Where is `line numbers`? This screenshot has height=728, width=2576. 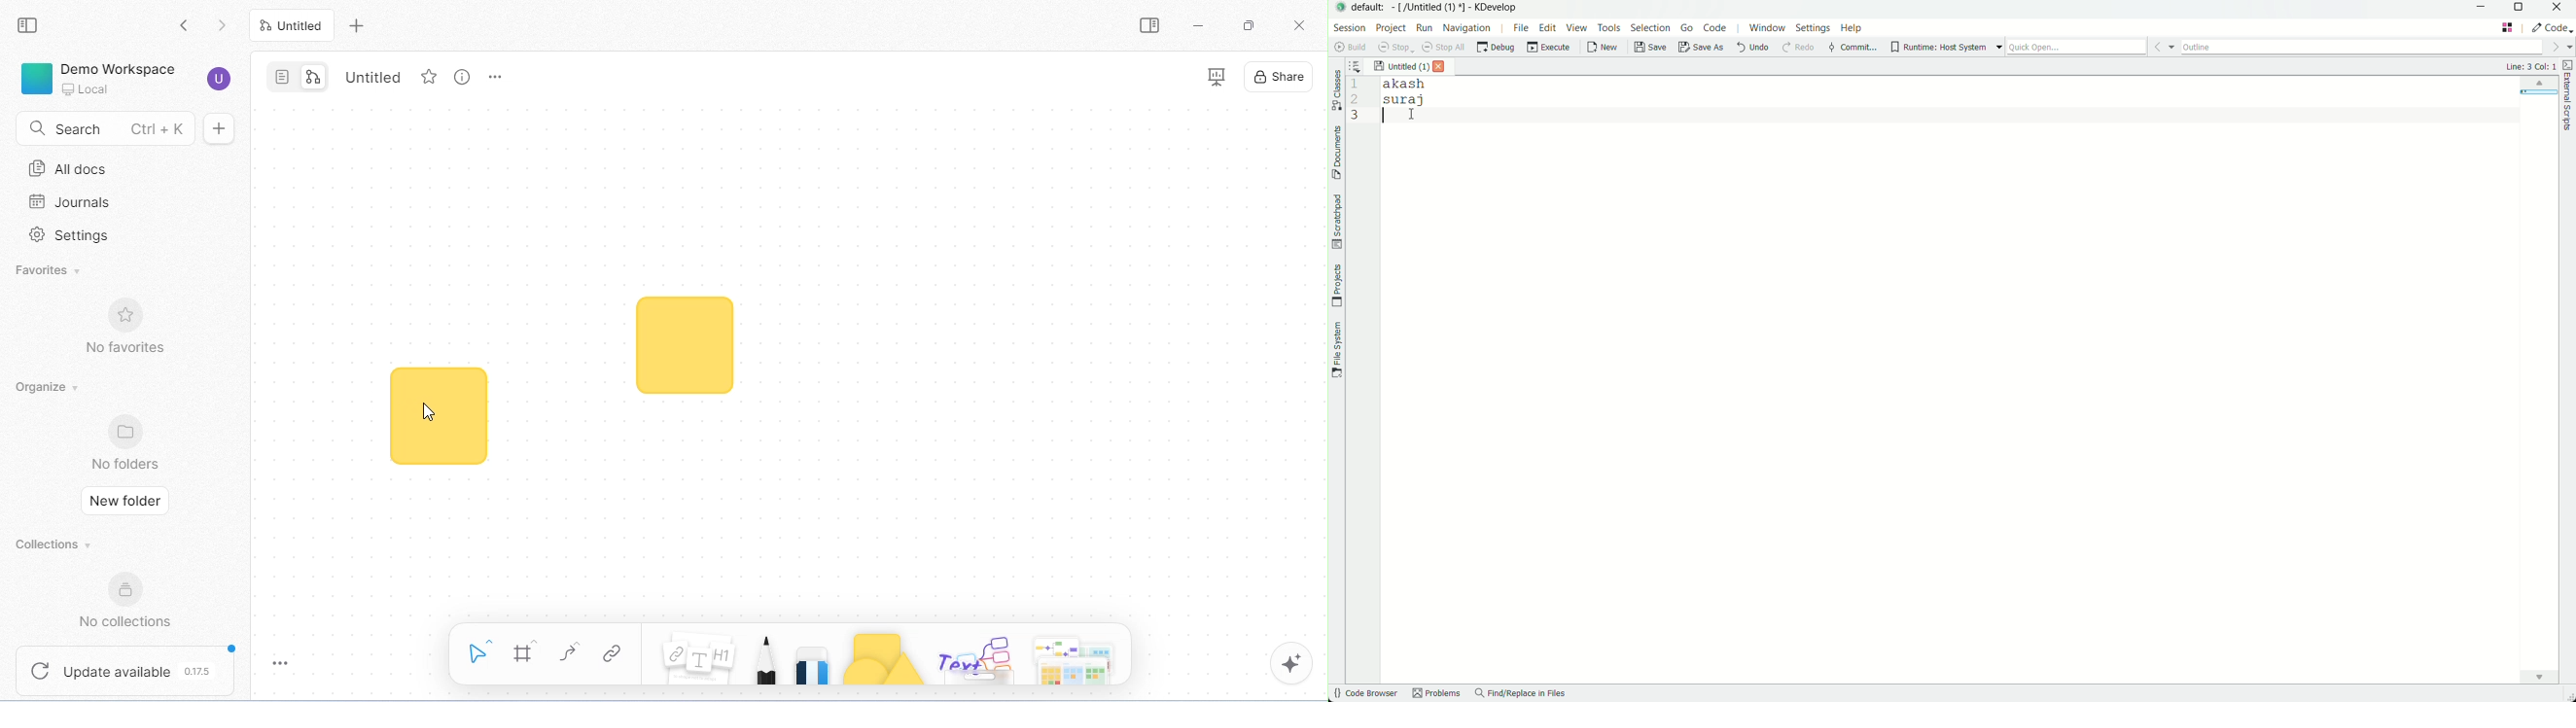
line numbers is located at coordinates (1354, 101).